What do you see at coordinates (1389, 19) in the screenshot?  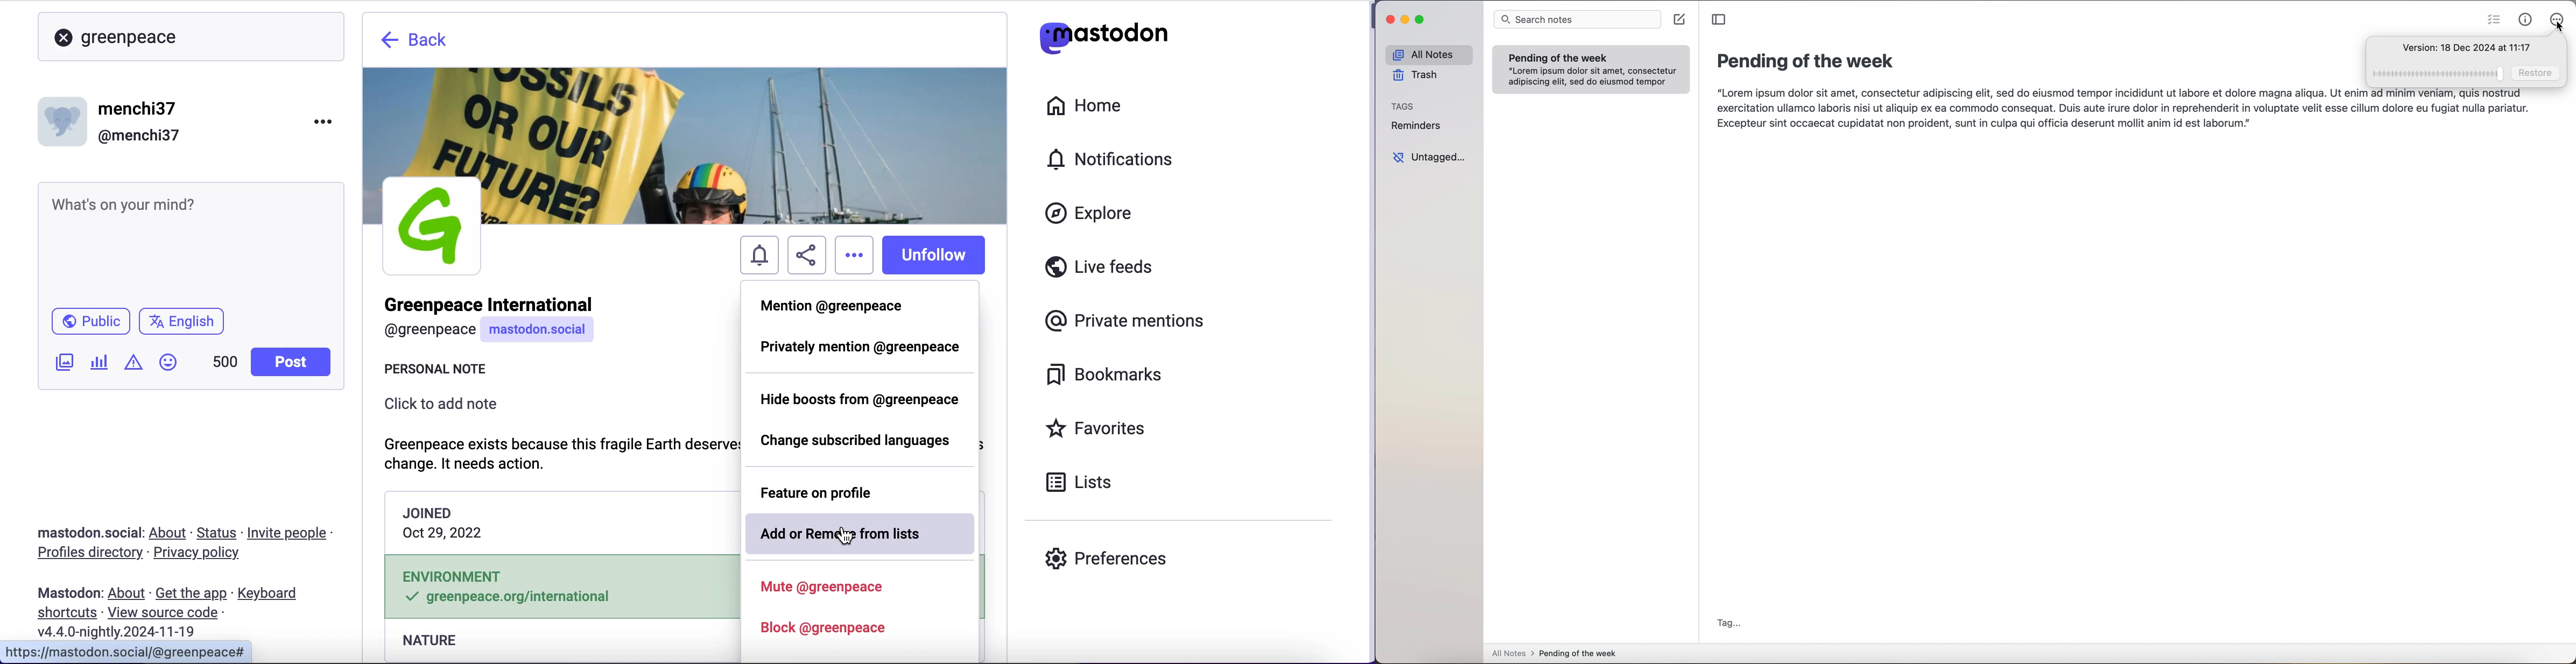 I see `close Simplenote` at bounding box center [1389, 19].